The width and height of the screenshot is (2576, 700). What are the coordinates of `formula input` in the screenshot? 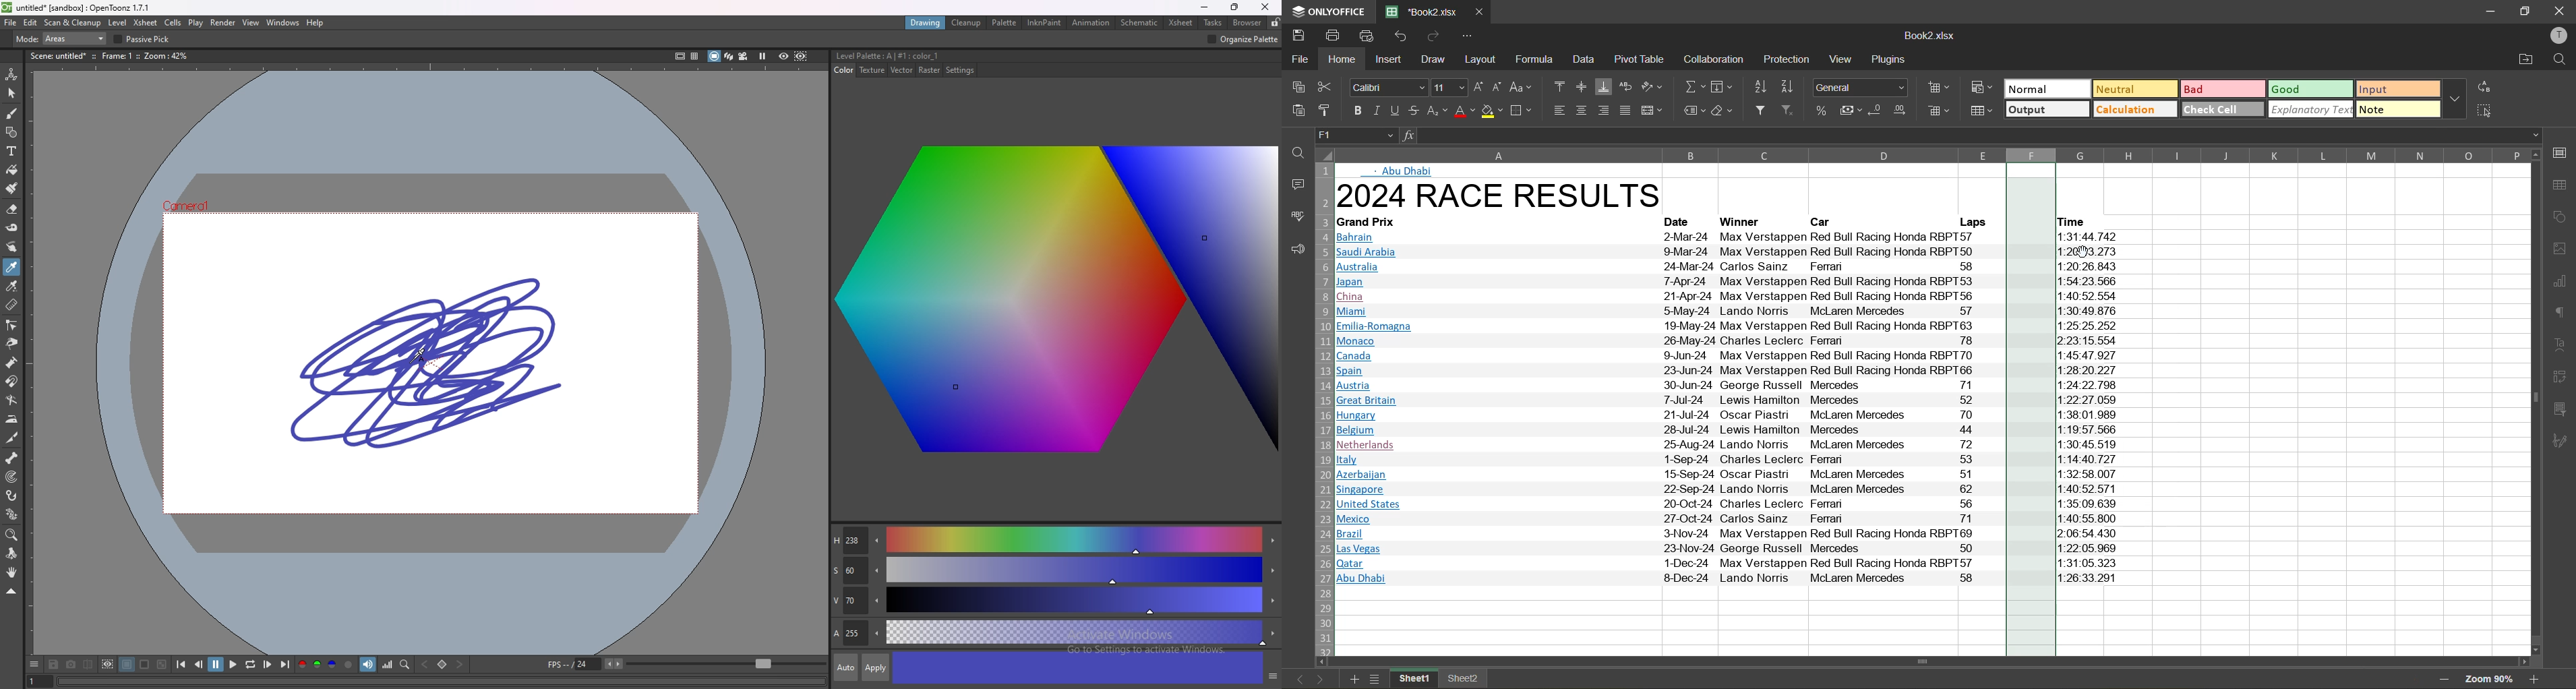 It's located at (1408, 134).